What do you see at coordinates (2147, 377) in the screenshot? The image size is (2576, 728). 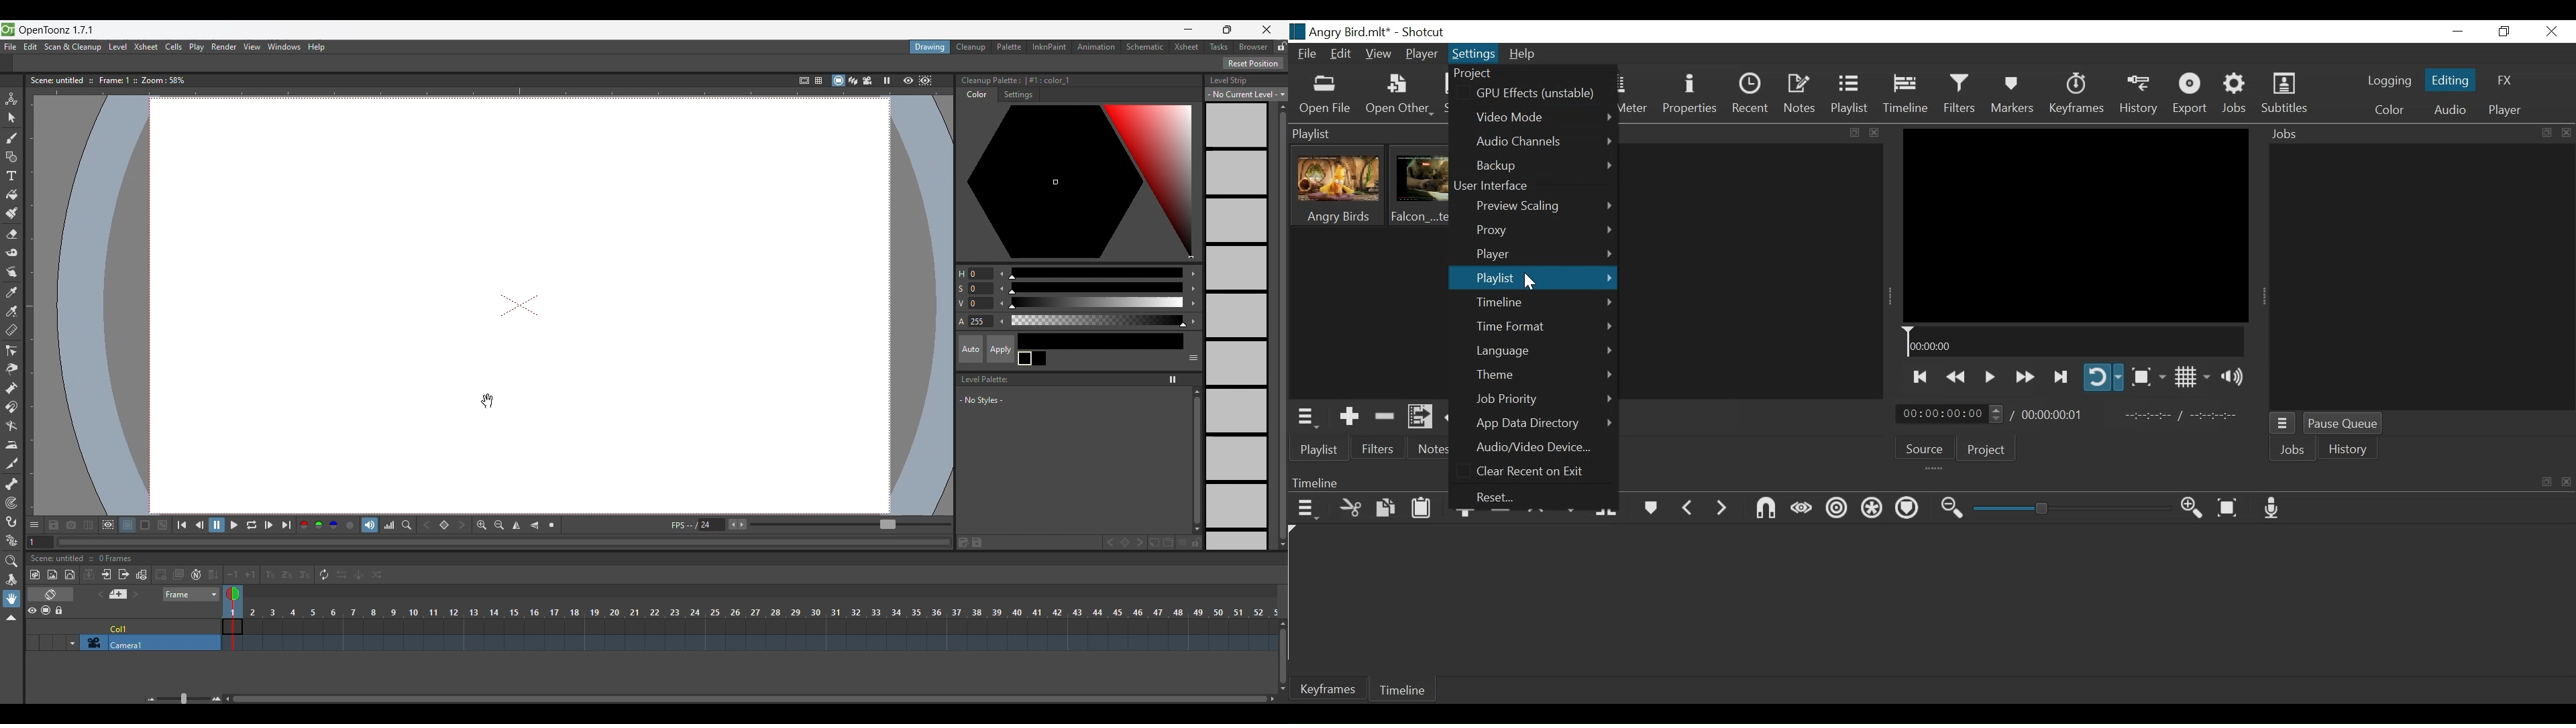 I see `Toggle Zoom` at bounding box center [2147, 377].